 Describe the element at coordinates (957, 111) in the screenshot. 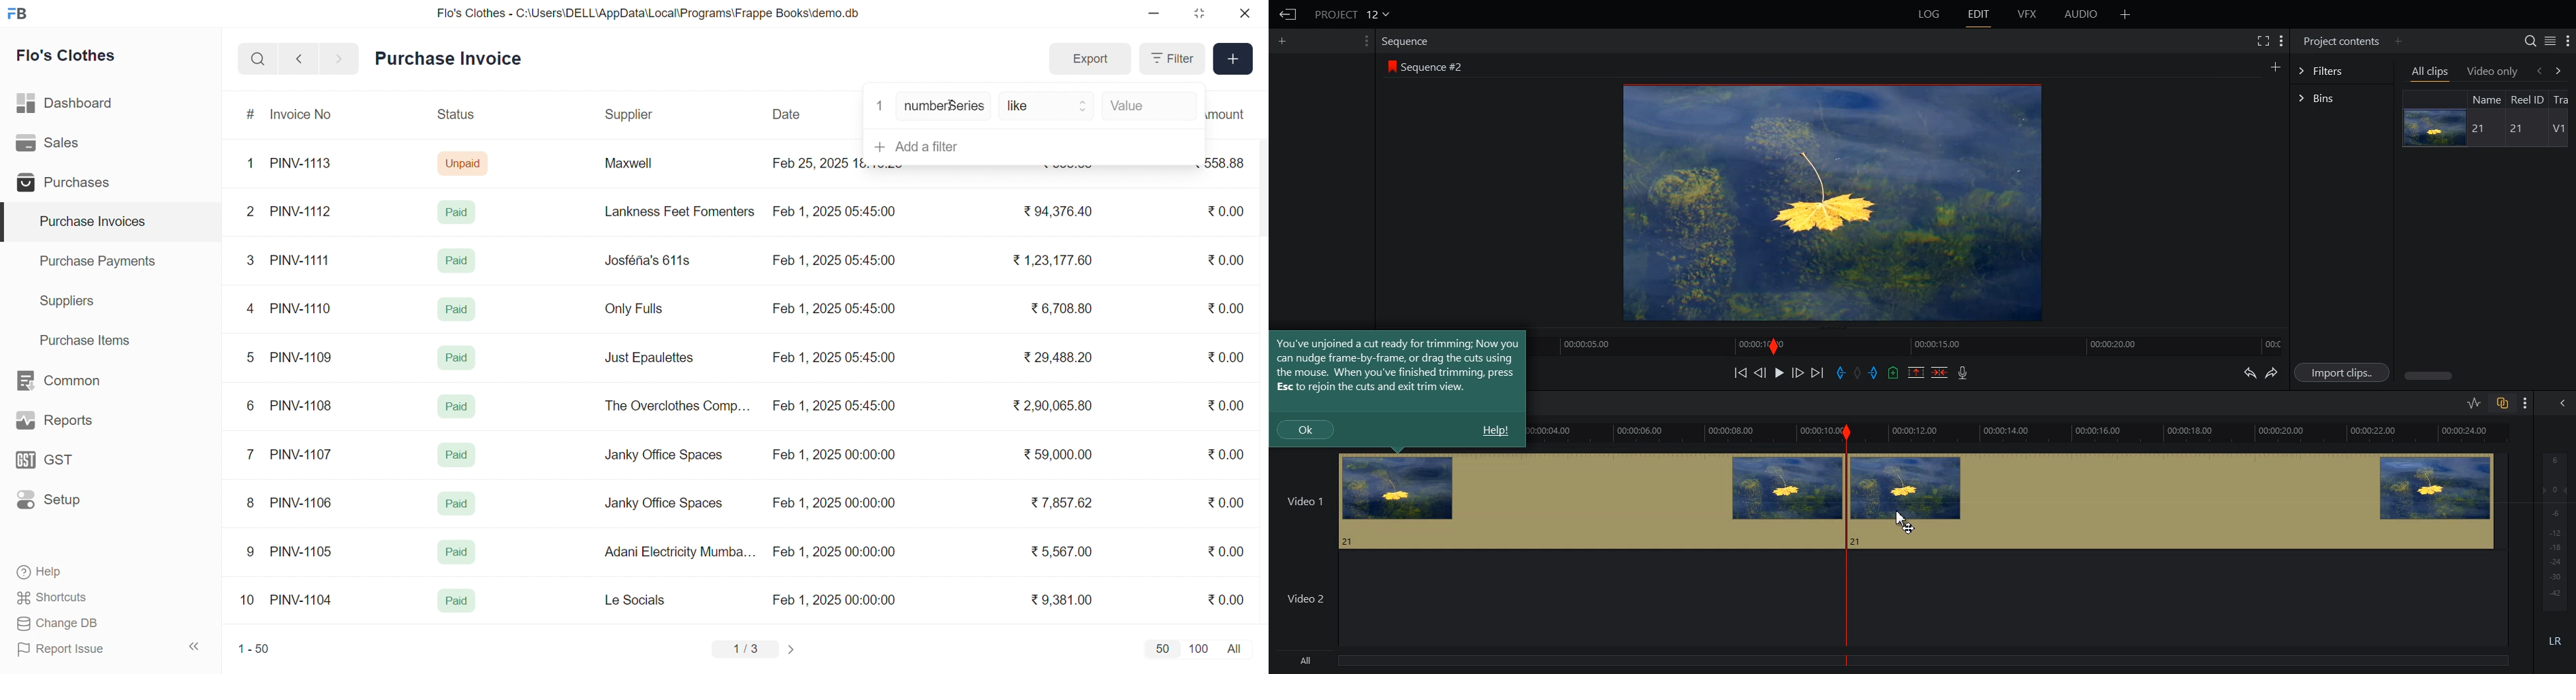

I see `cursor` at that location.